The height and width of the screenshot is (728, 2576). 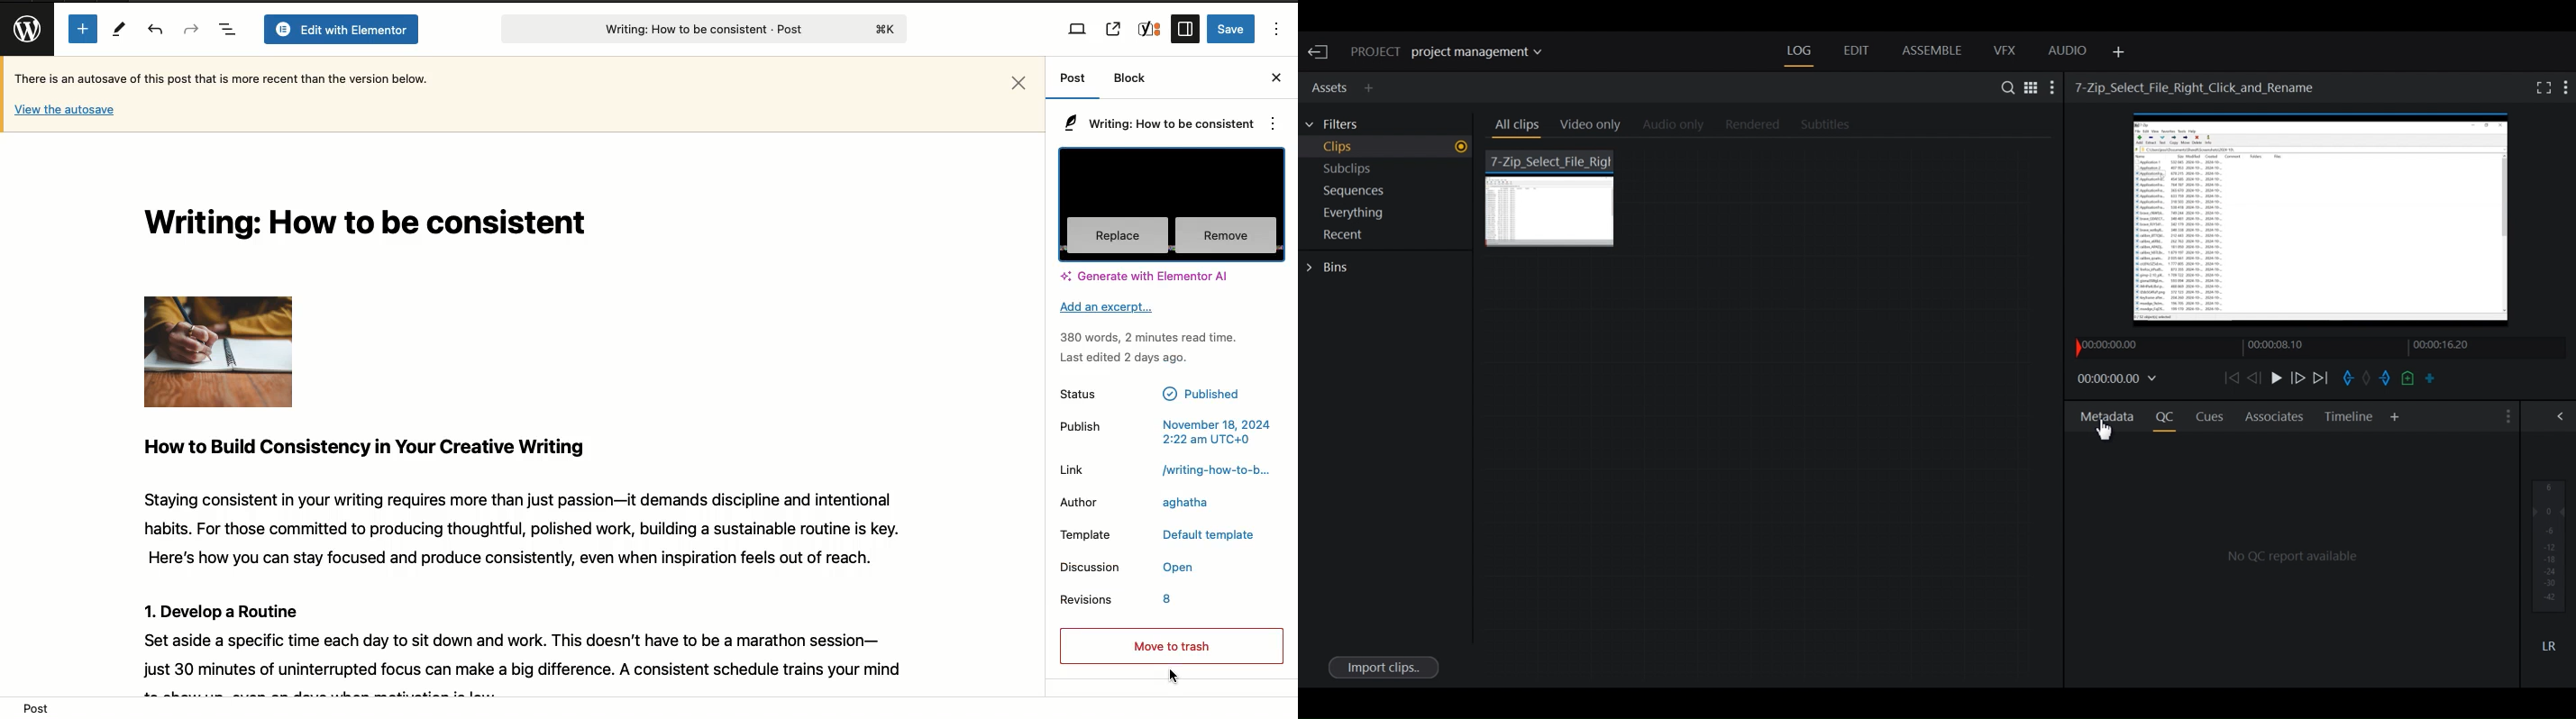 What do you see at coordinates (2254, 378) in the screenshot?
I see `Nudge one frame backward` at bounding box center [2254, 378].